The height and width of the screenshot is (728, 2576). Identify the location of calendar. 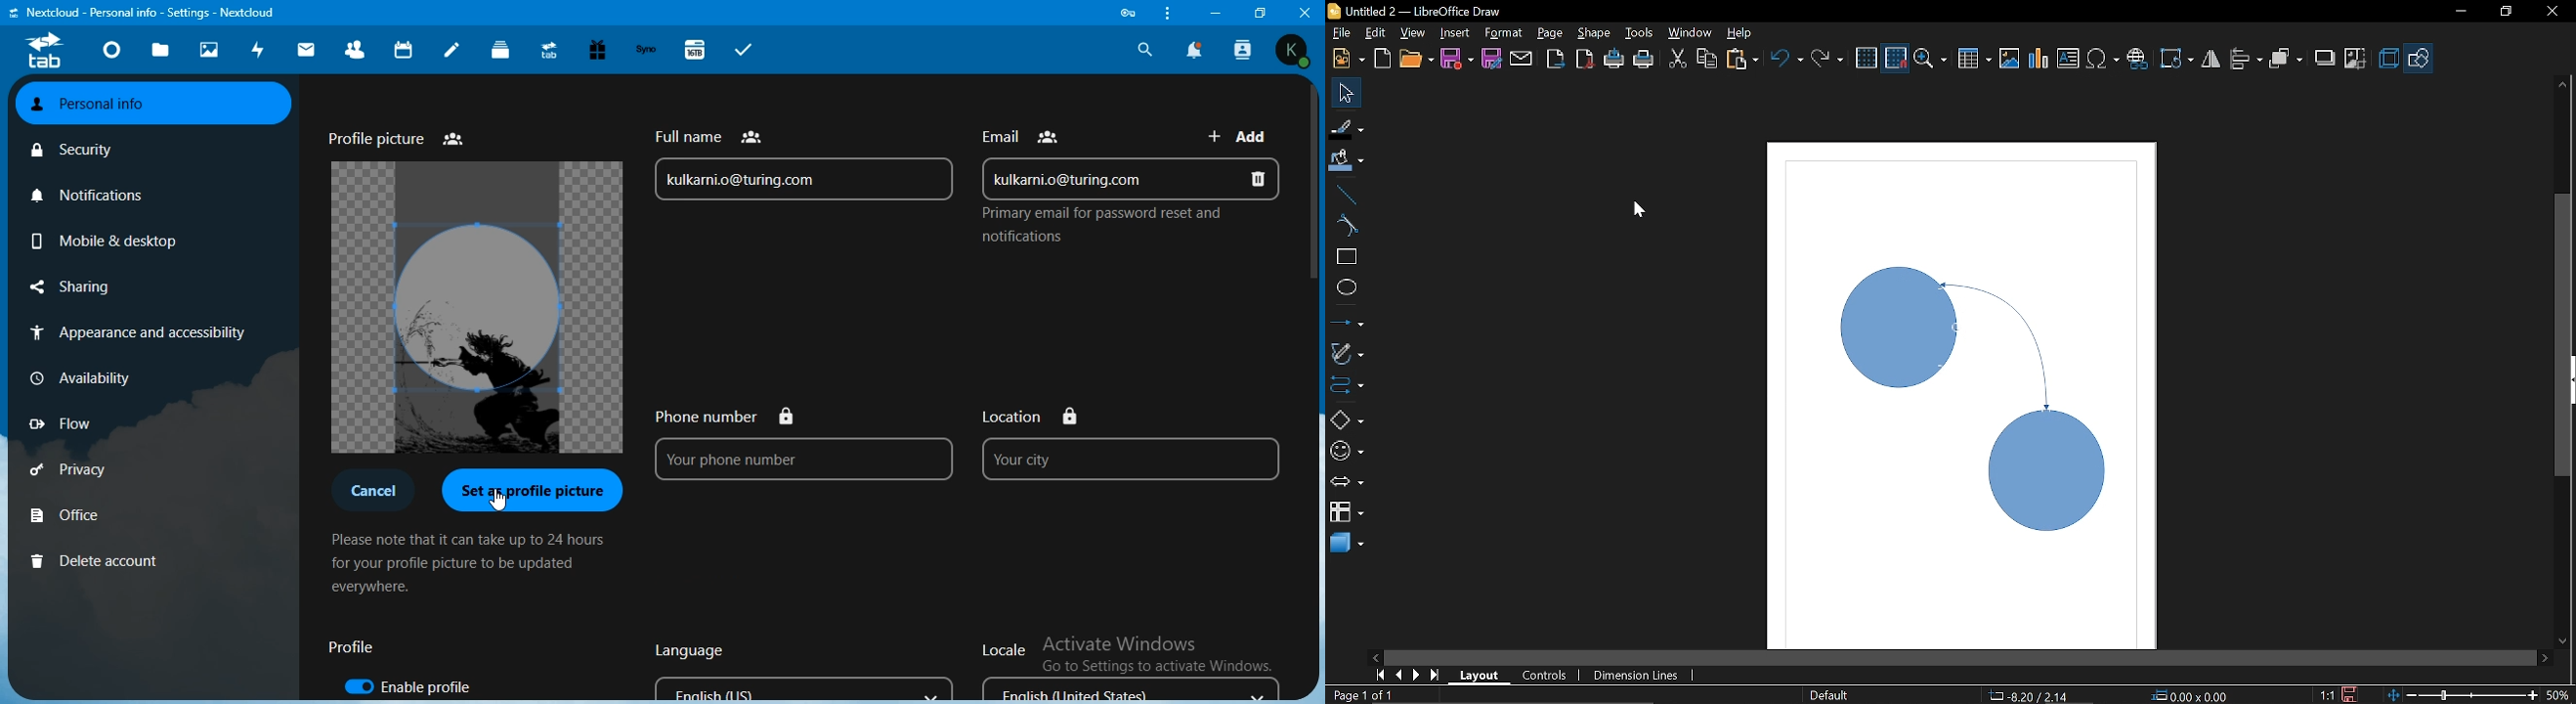
(404, 49).